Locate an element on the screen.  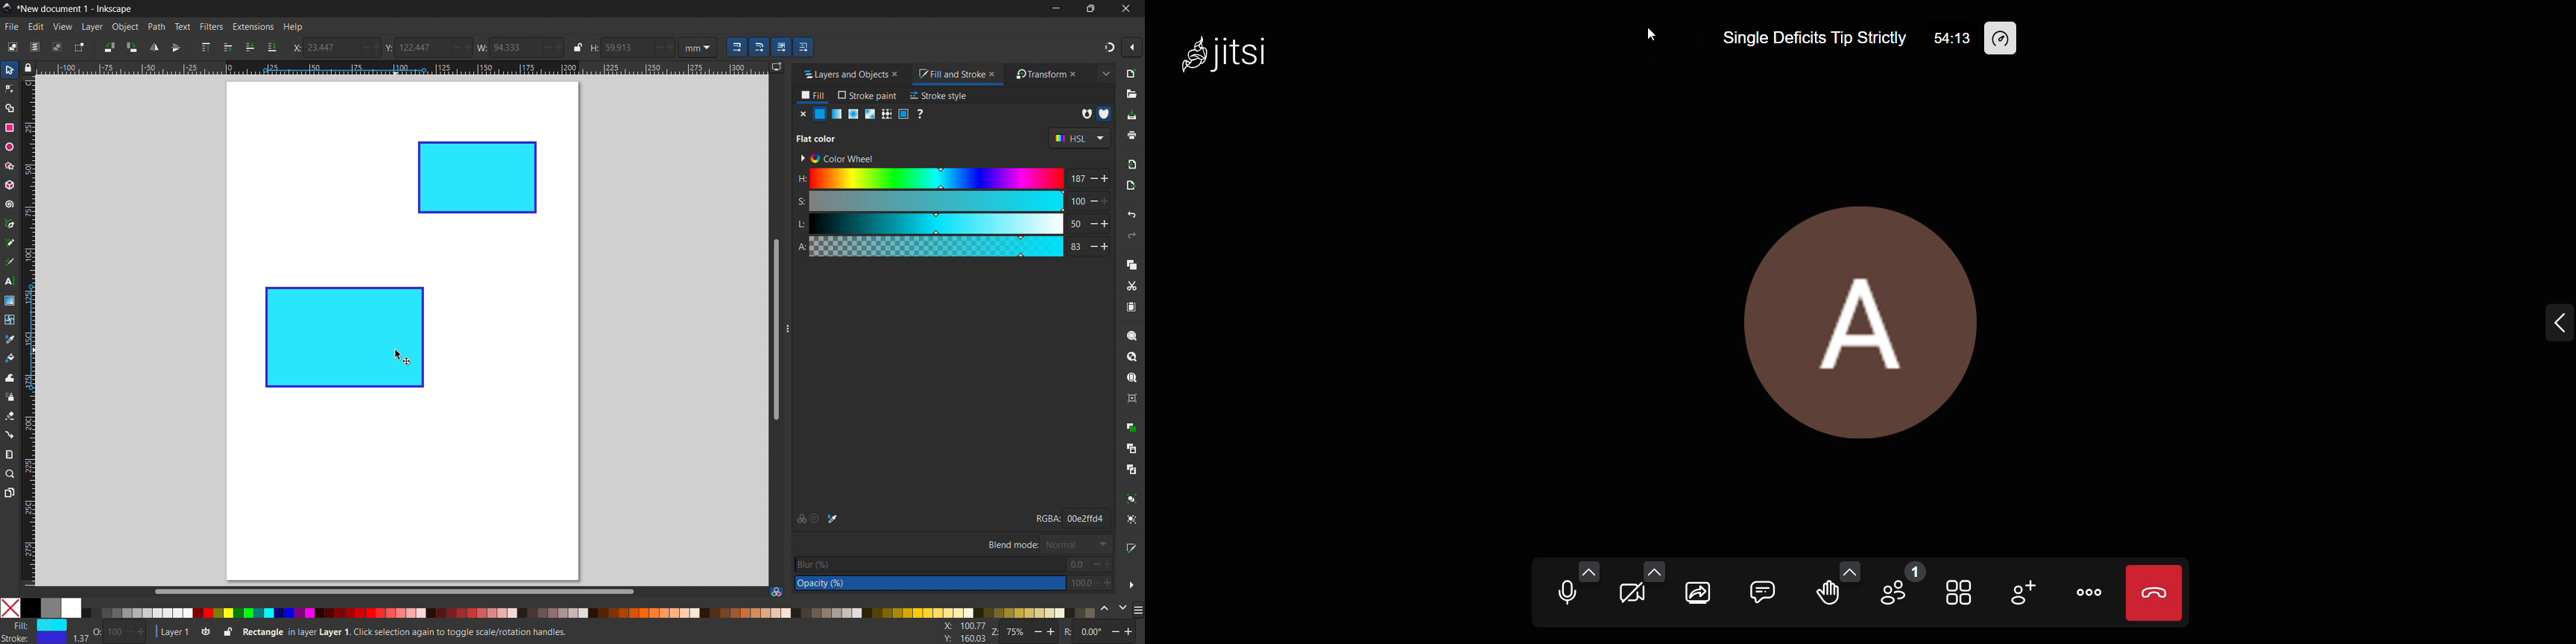
rectangle tool is located at coordinates (10, 128).